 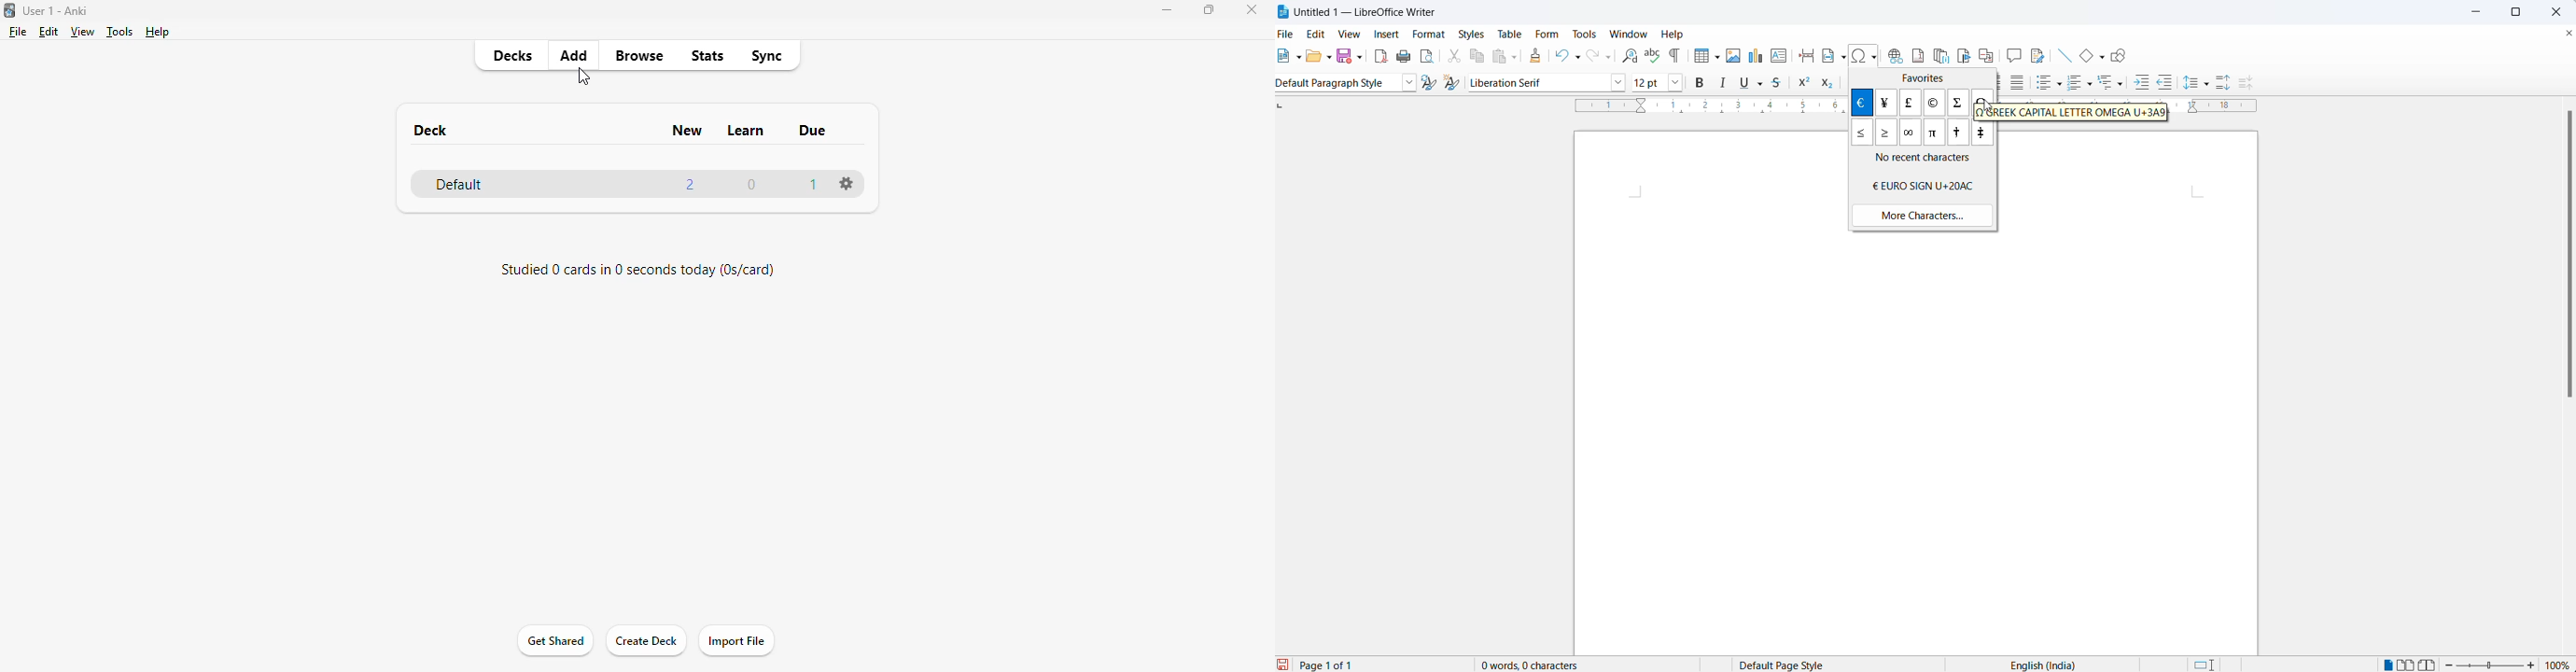 I want to click on insert fields, so click(x=1843, y=58).